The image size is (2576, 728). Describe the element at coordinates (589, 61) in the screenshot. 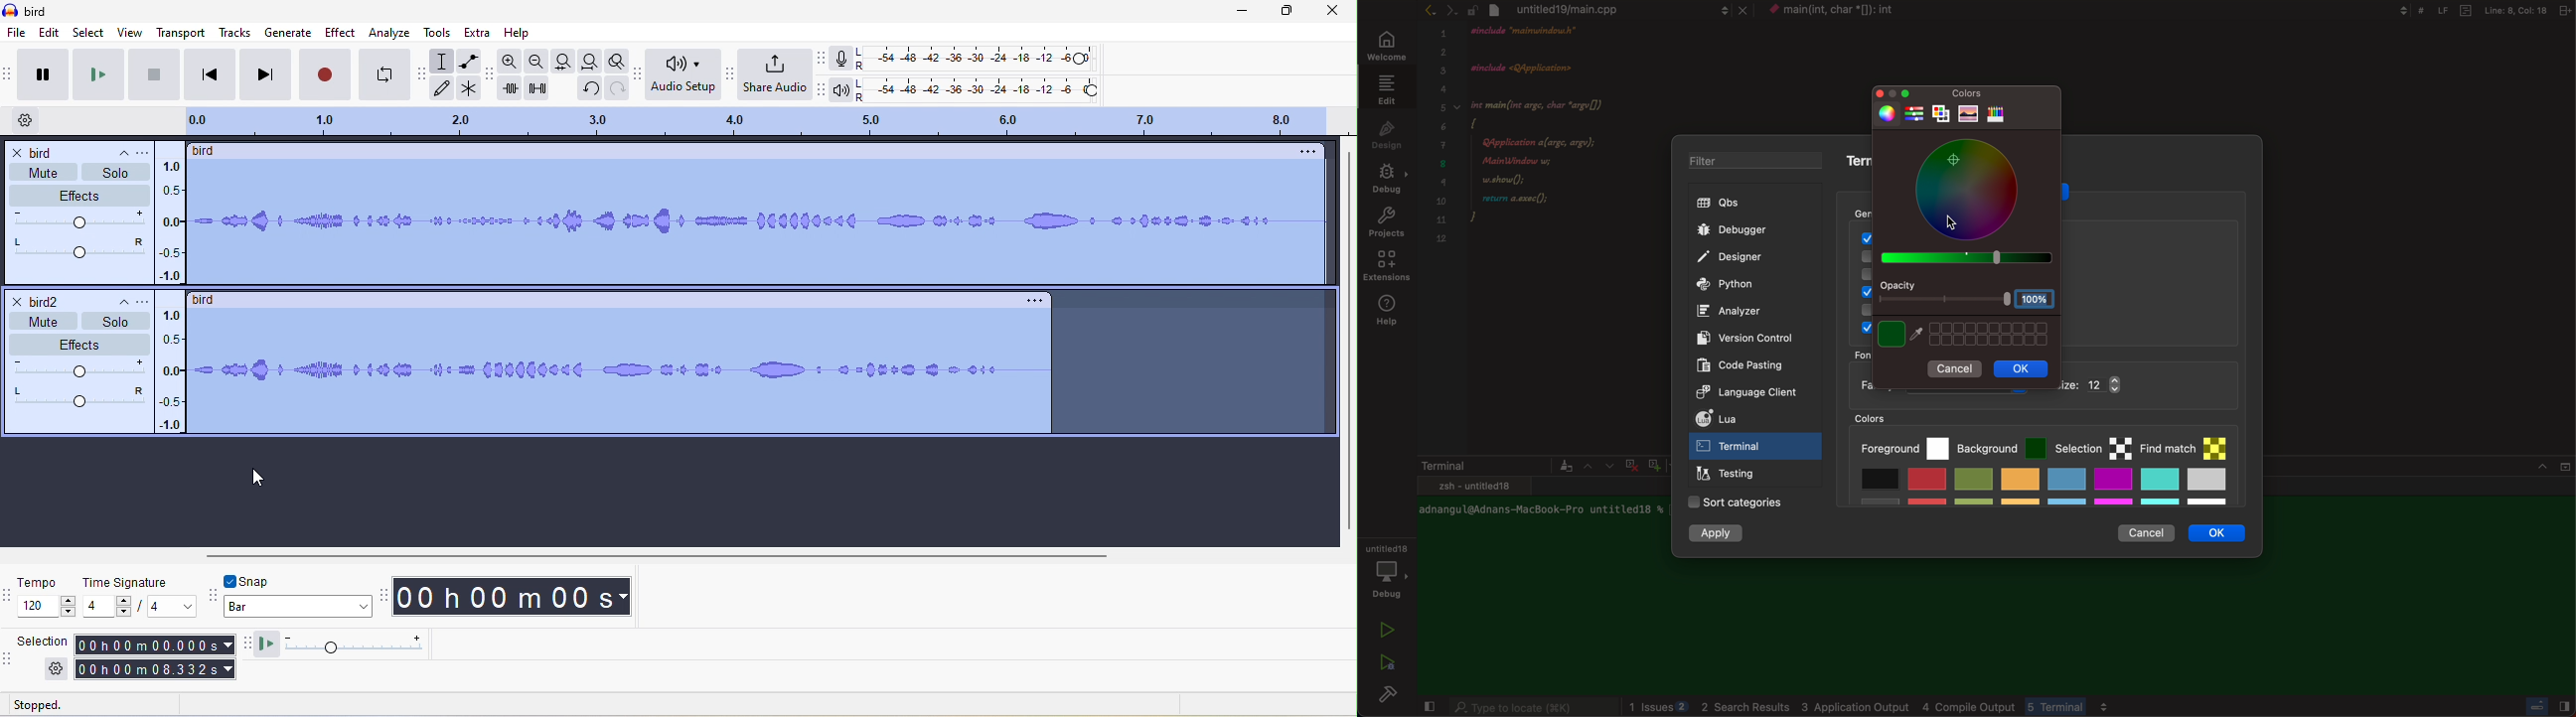

I see `fit project to width` at that location.